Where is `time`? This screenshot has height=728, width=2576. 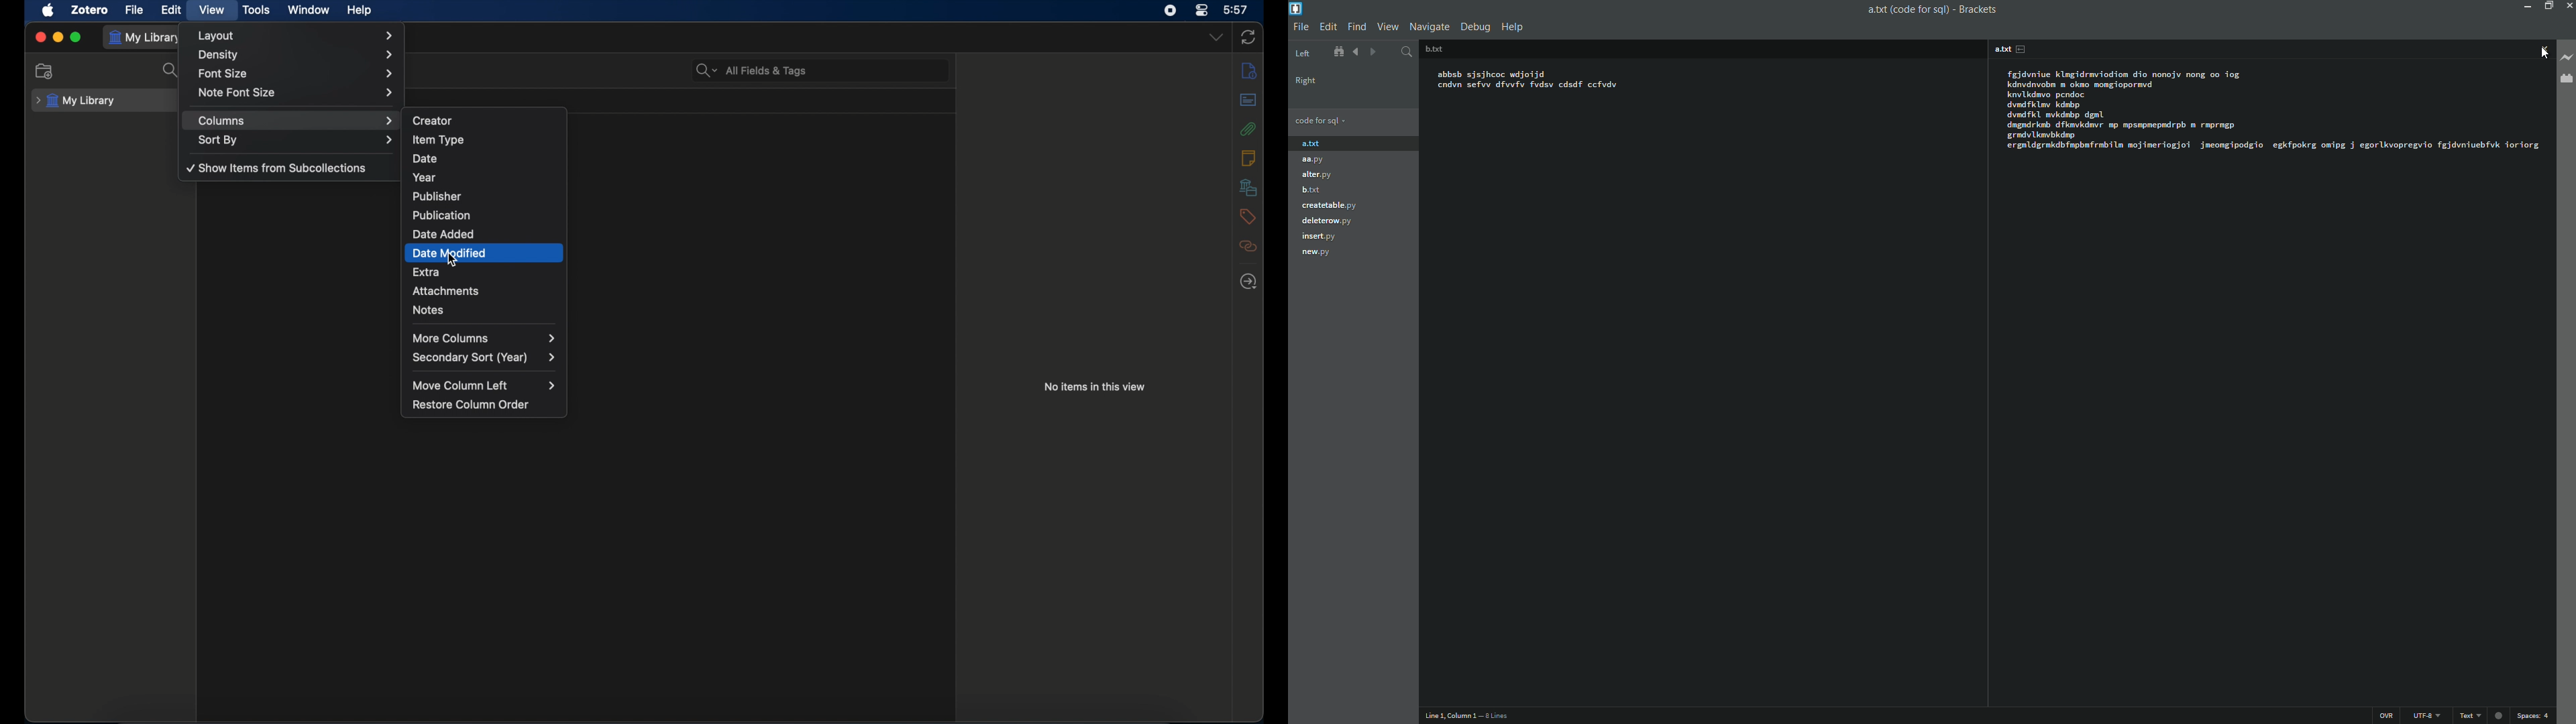 time is located at coordinates (1236, 10).